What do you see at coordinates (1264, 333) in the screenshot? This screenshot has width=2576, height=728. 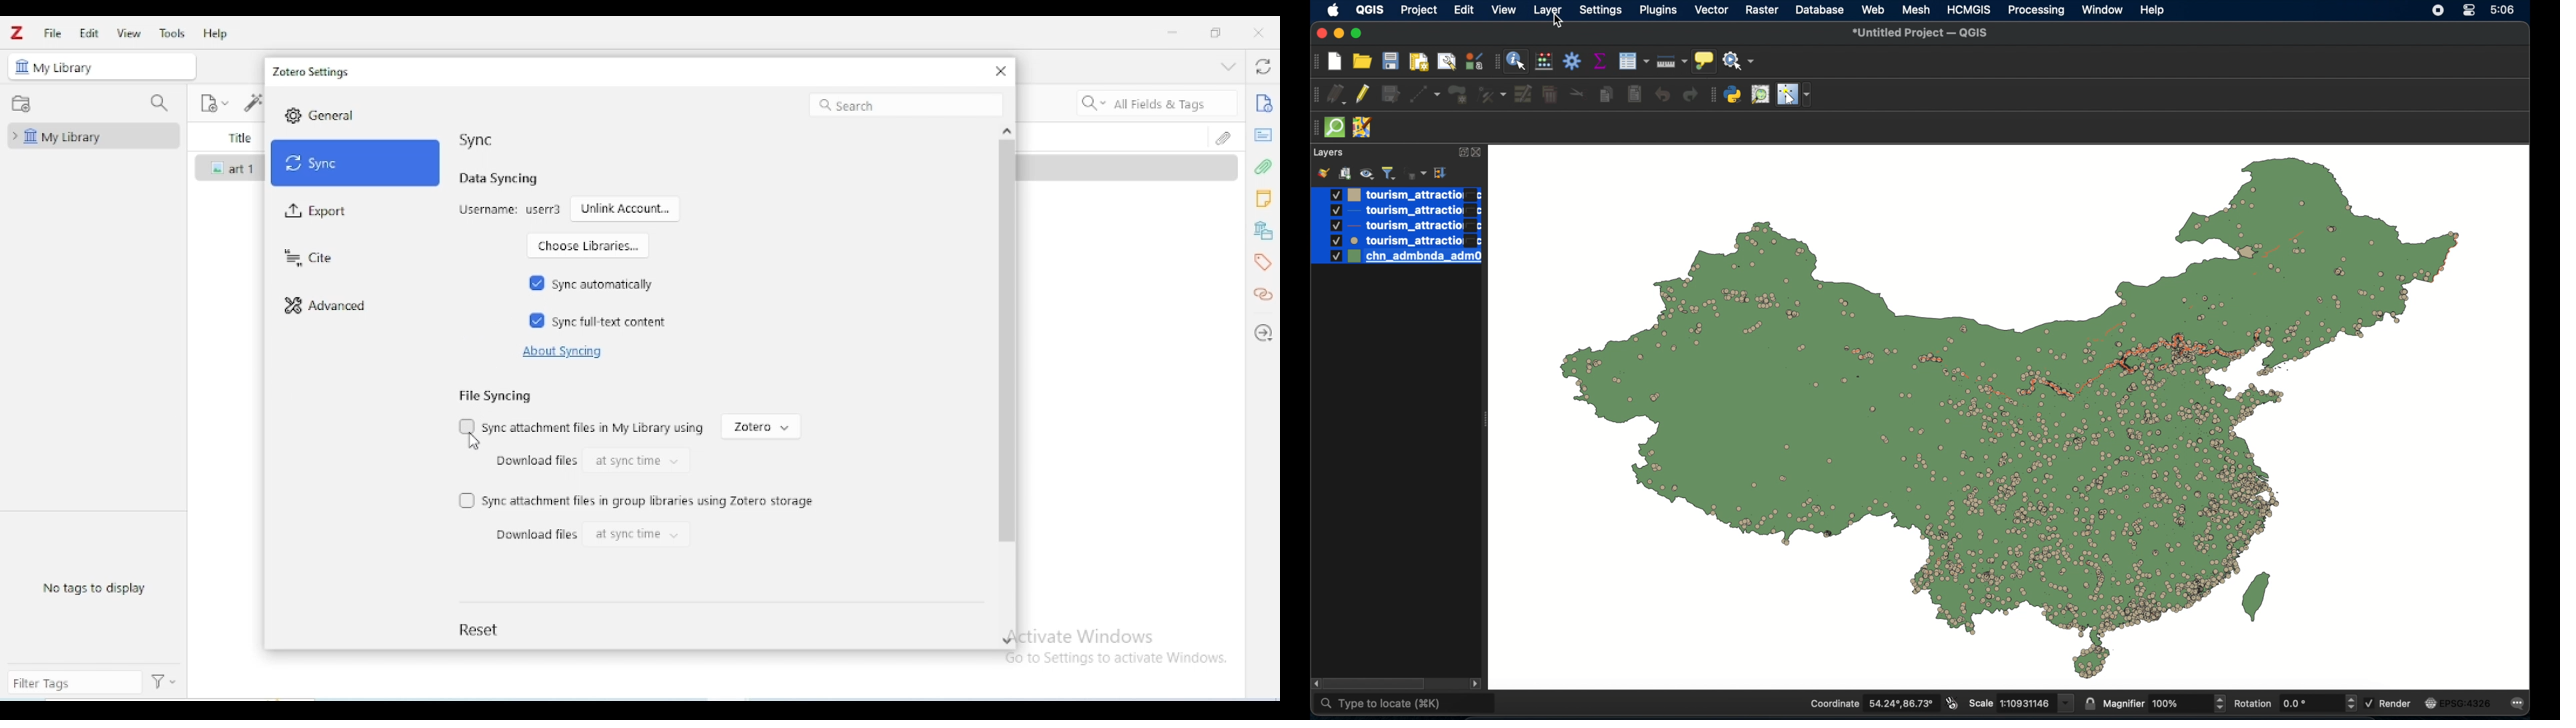 I see `locate` at bounding box center [1264, 333].